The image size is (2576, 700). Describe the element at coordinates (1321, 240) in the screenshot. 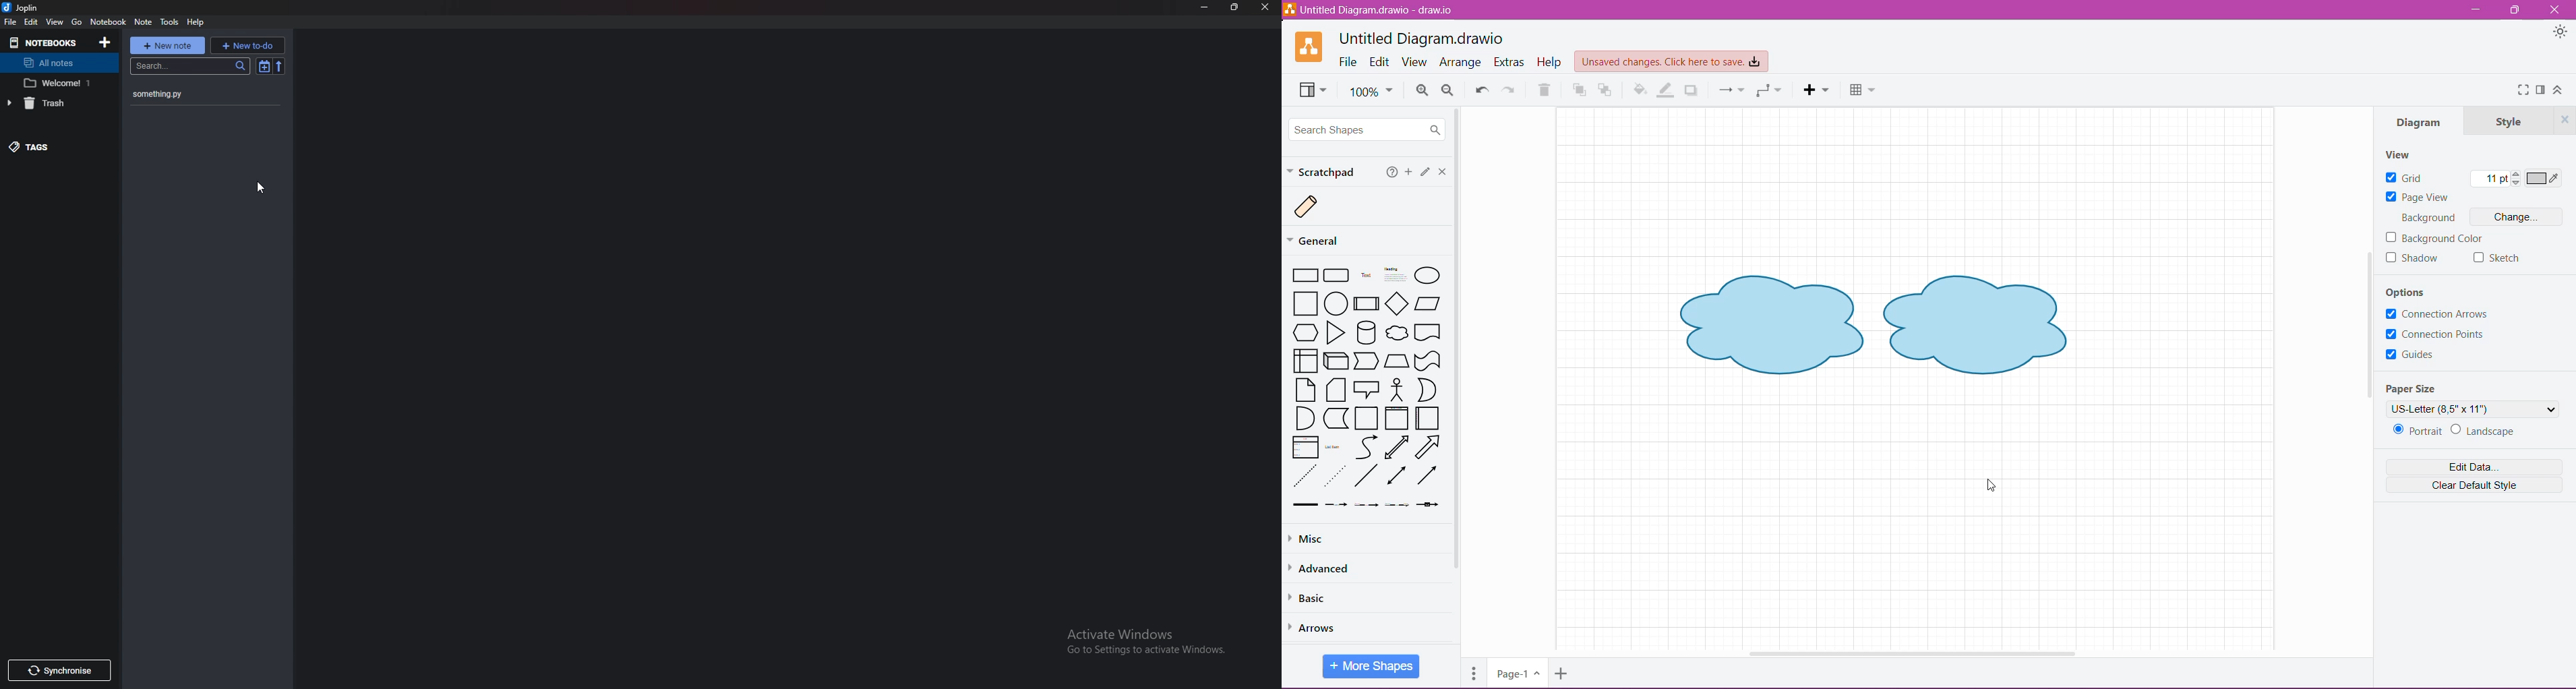

I see `General` at that location.